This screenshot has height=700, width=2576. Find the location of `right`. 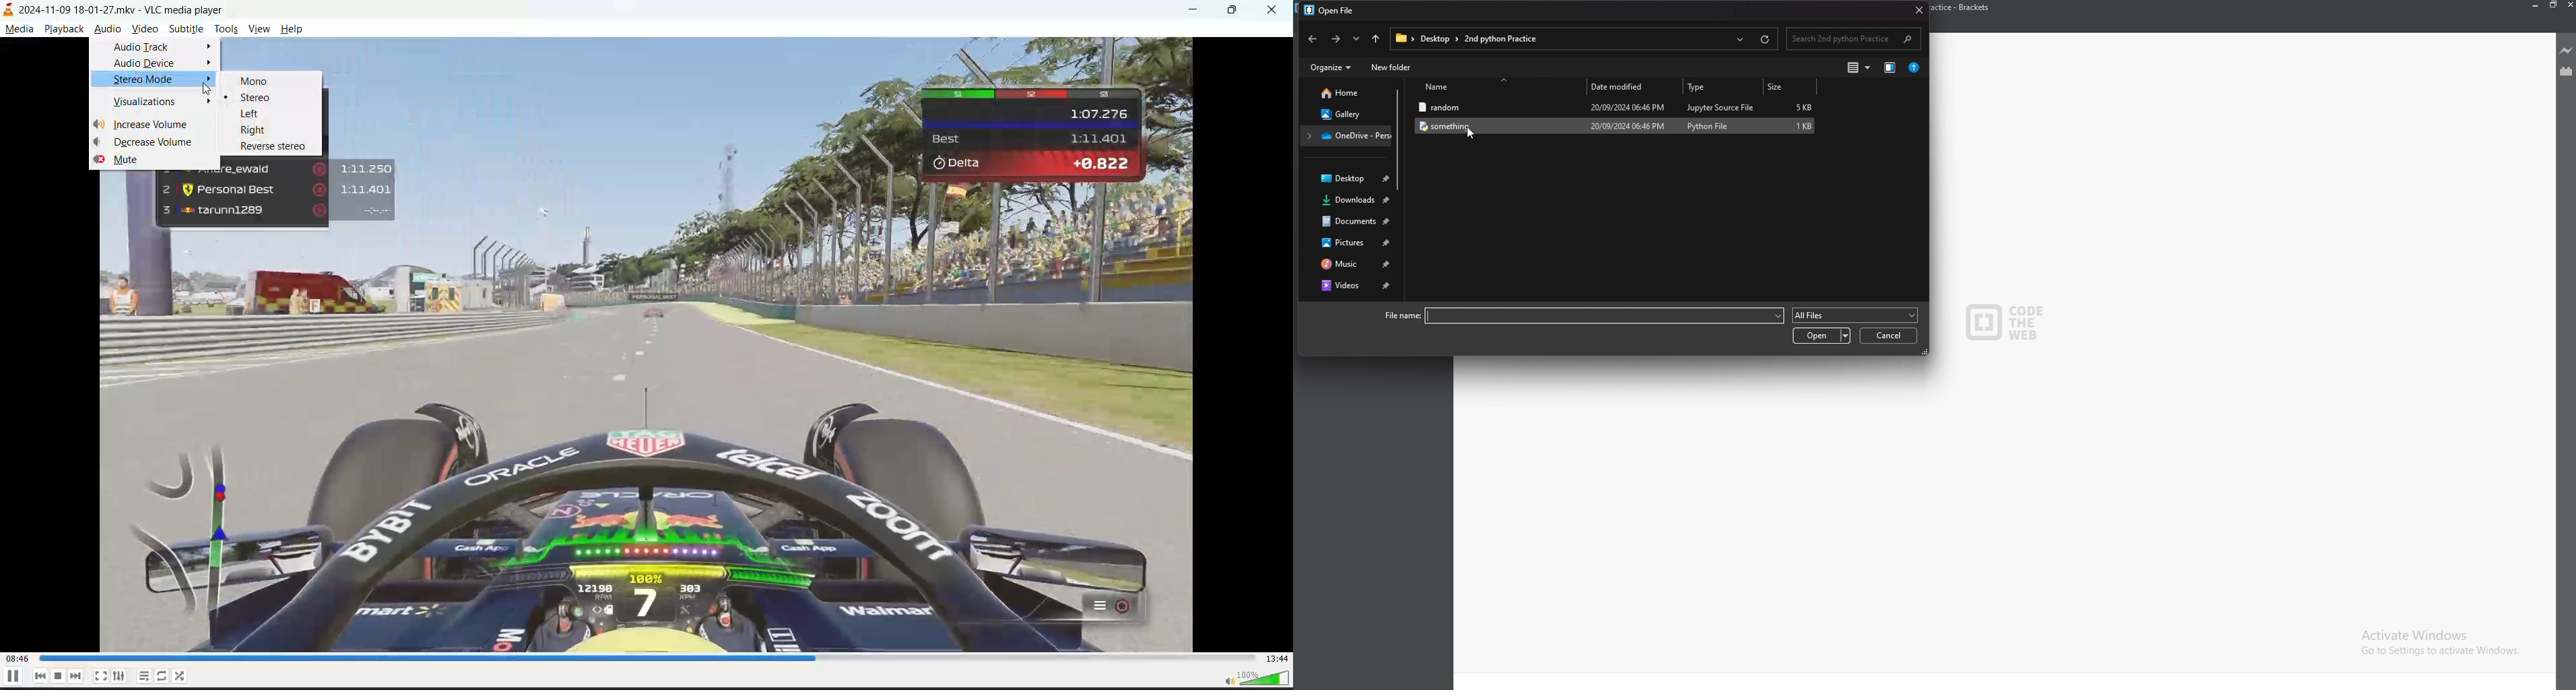

right is located at coordinates (261, 129).